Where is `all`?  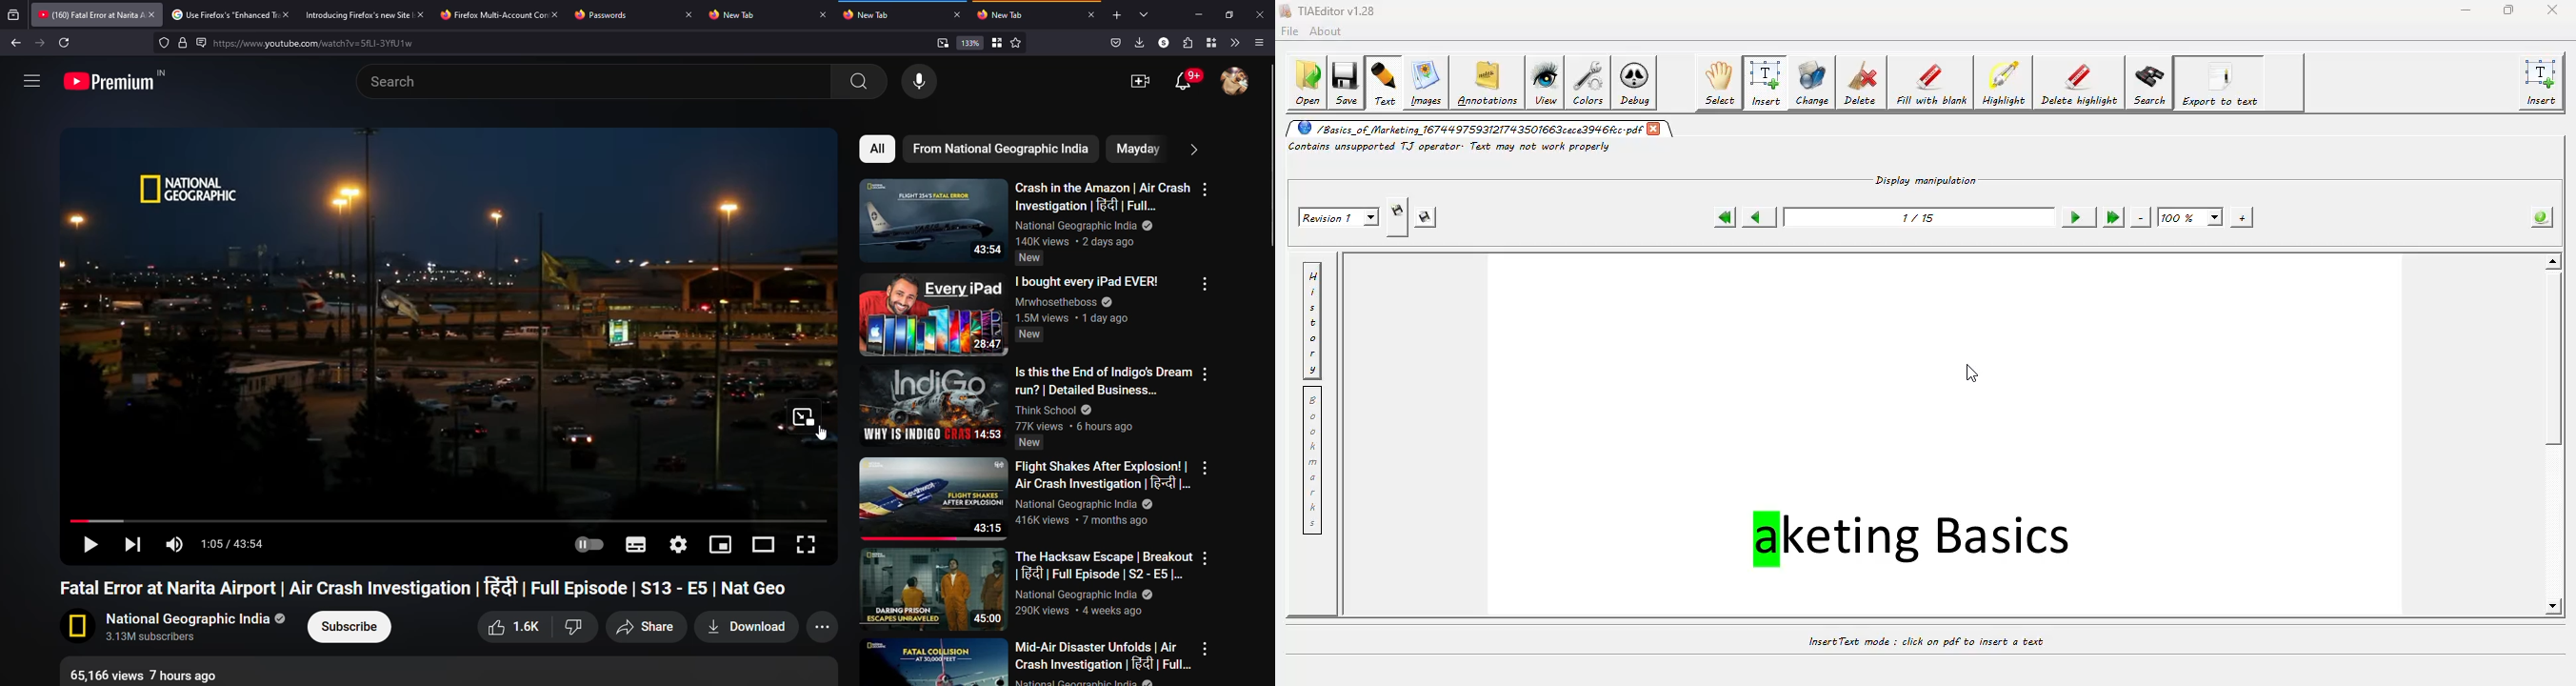 all is located at coordinates (879, 149).